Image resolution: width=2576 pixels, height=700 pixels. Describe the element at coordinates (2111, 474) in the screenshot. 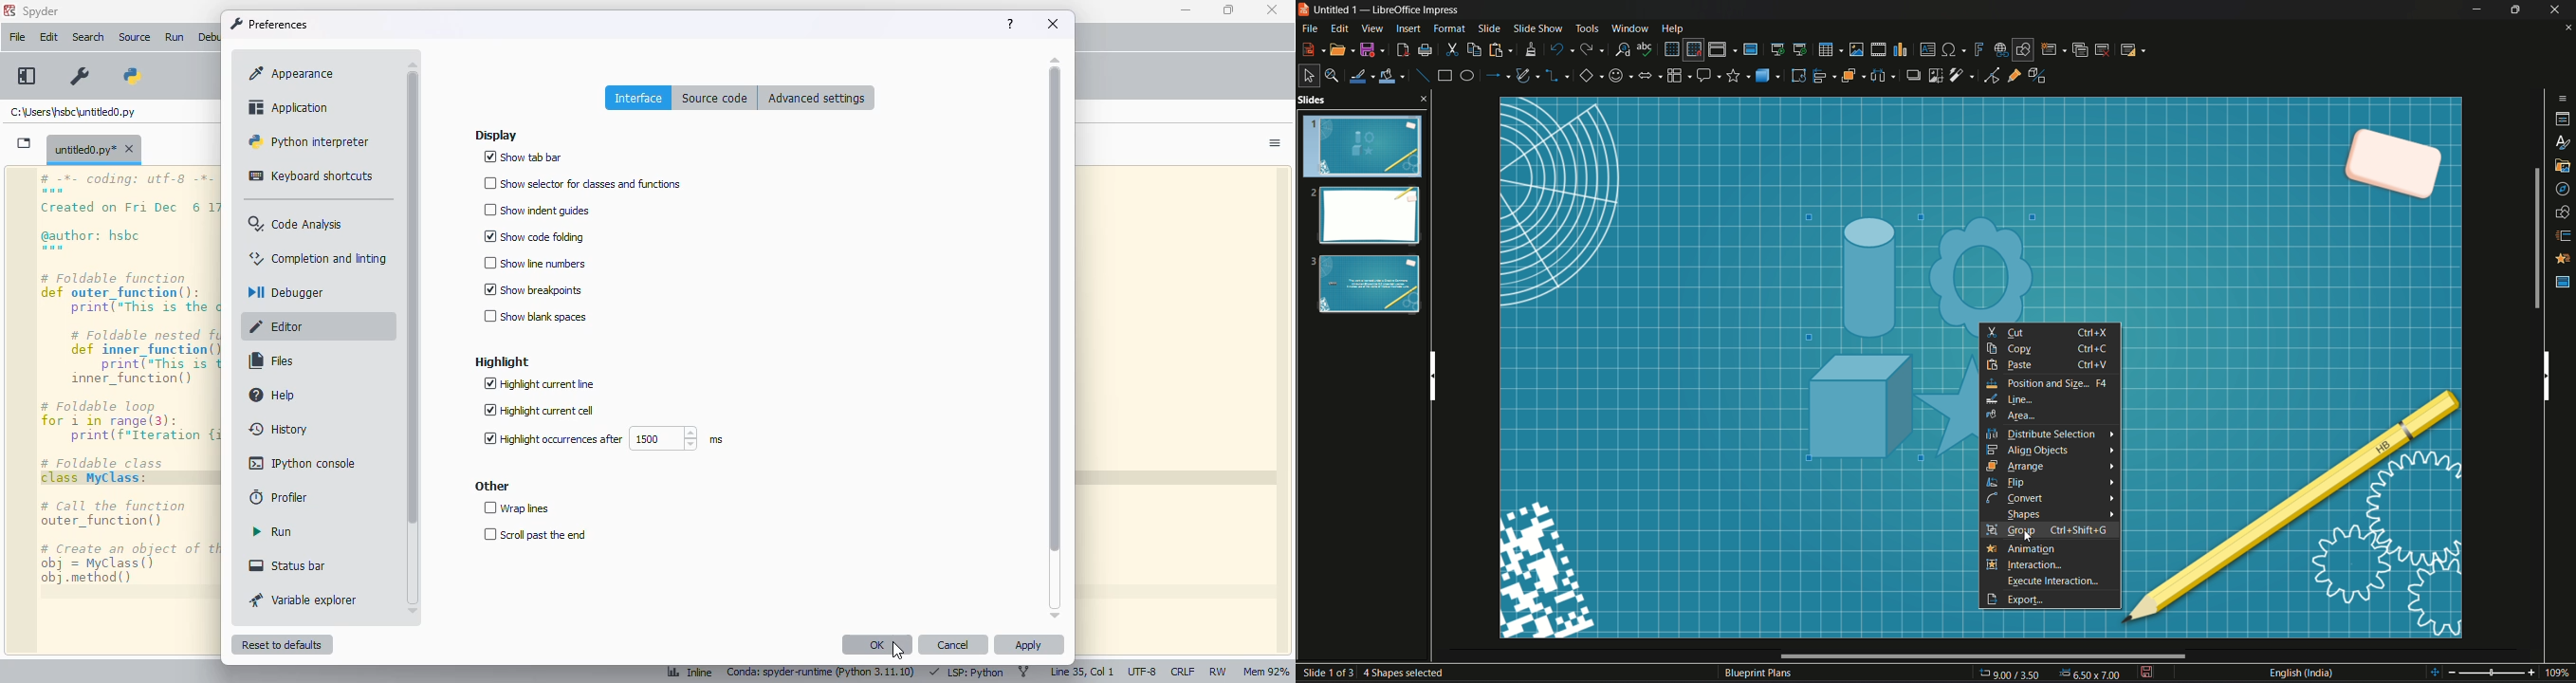

I see `arrows` at that location.